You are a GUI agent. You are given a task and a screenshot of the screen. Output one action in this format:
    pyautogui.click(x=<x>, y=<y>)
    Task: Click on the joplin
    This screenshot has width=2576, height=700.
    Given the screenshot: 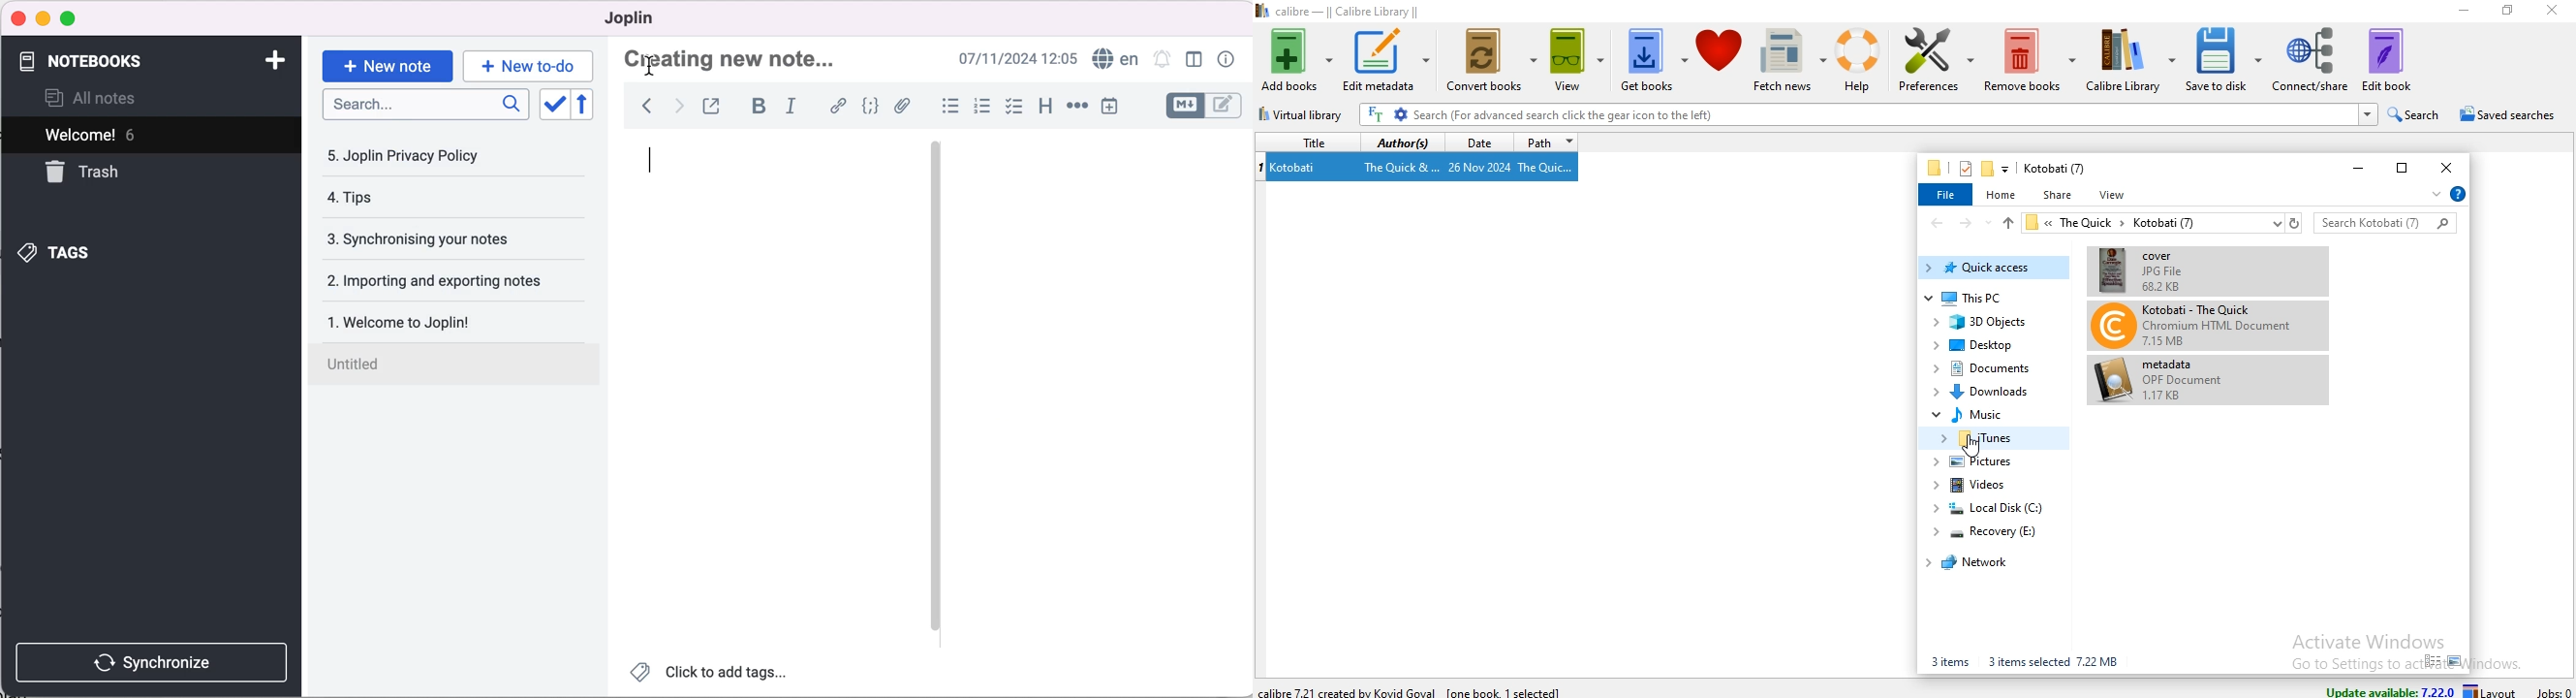 What is the action you would take?
    pyautogui.click(x=647, y=20)
    